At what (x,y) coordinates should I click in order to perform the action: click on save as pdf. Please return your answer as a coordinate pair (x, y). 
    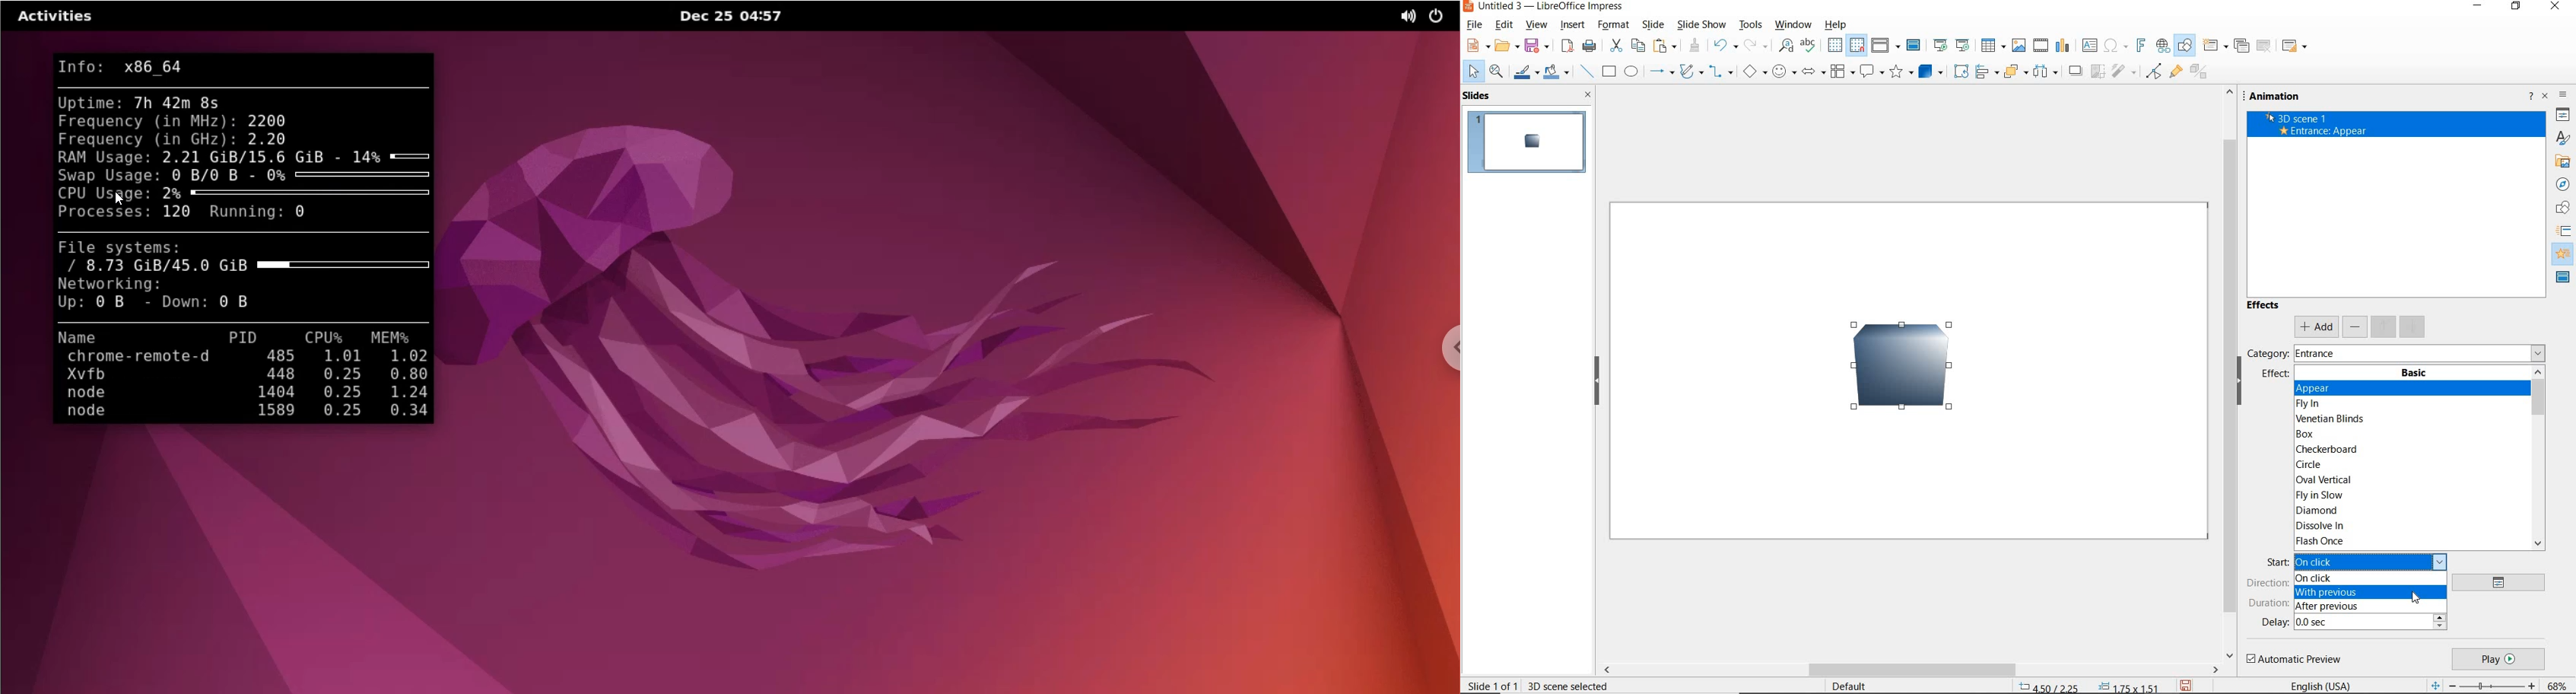
    Looking at the image, I should click on (1566, 46).